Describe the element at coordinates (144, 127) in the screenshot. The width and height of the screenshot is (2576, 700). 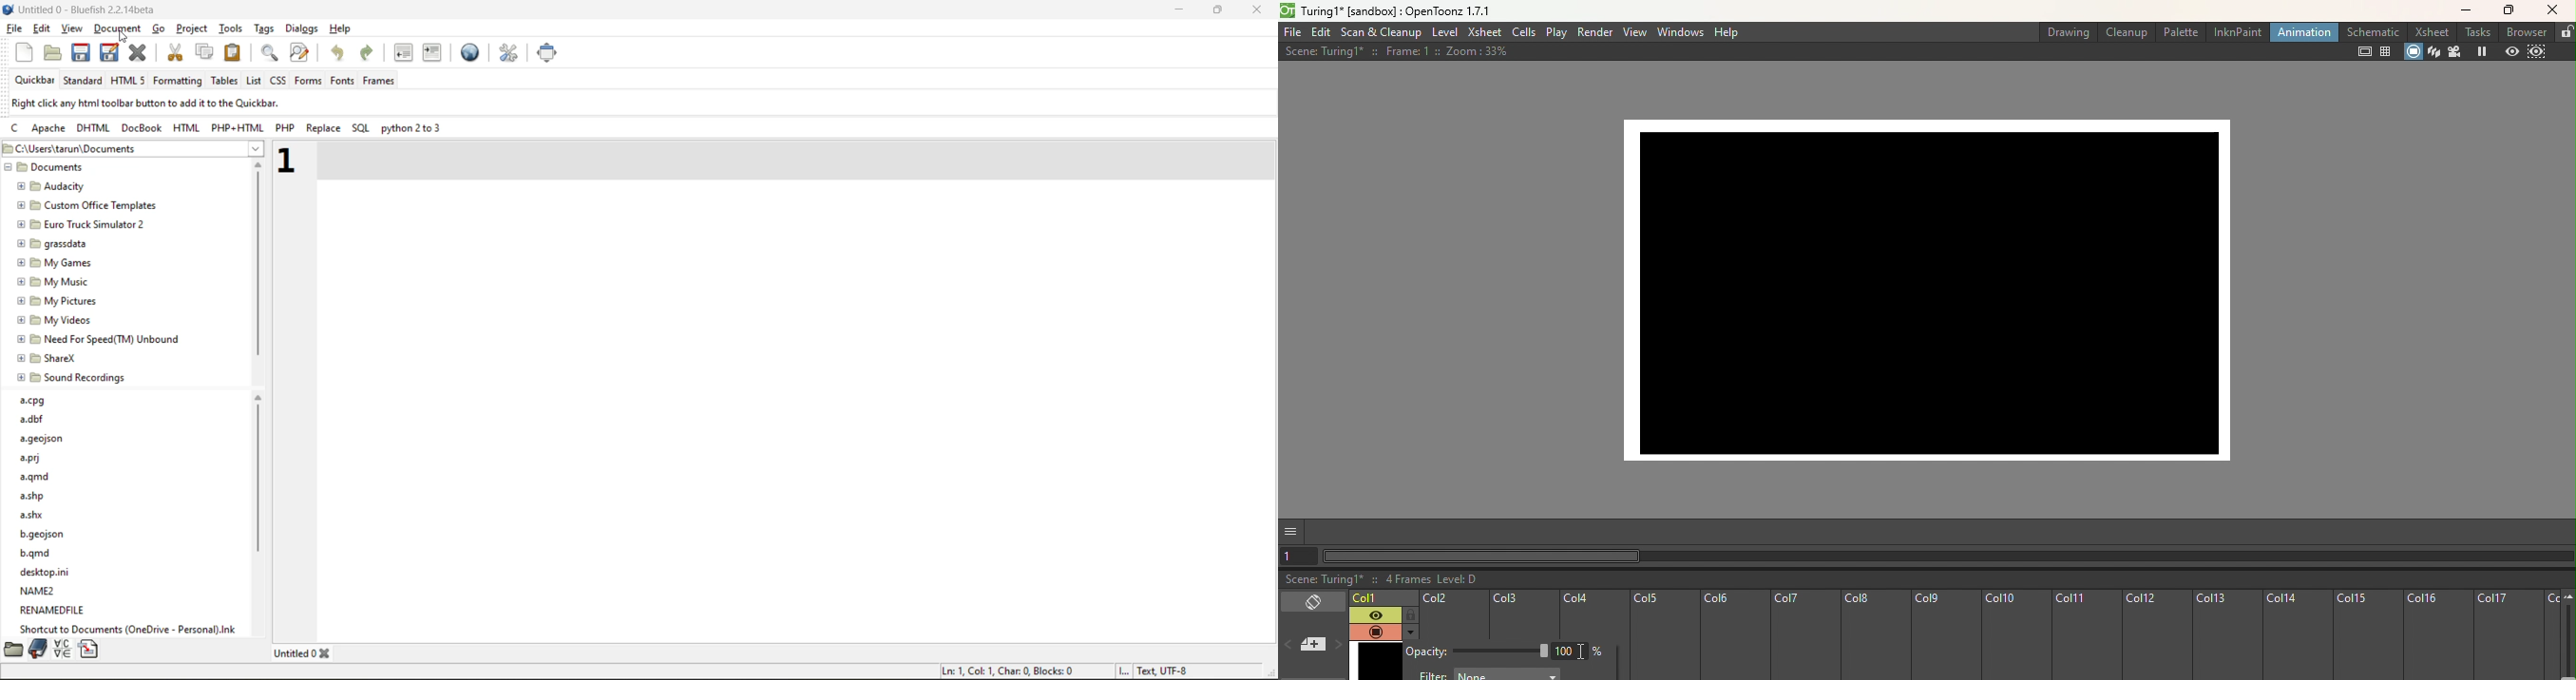
I see `docbook` at that location.